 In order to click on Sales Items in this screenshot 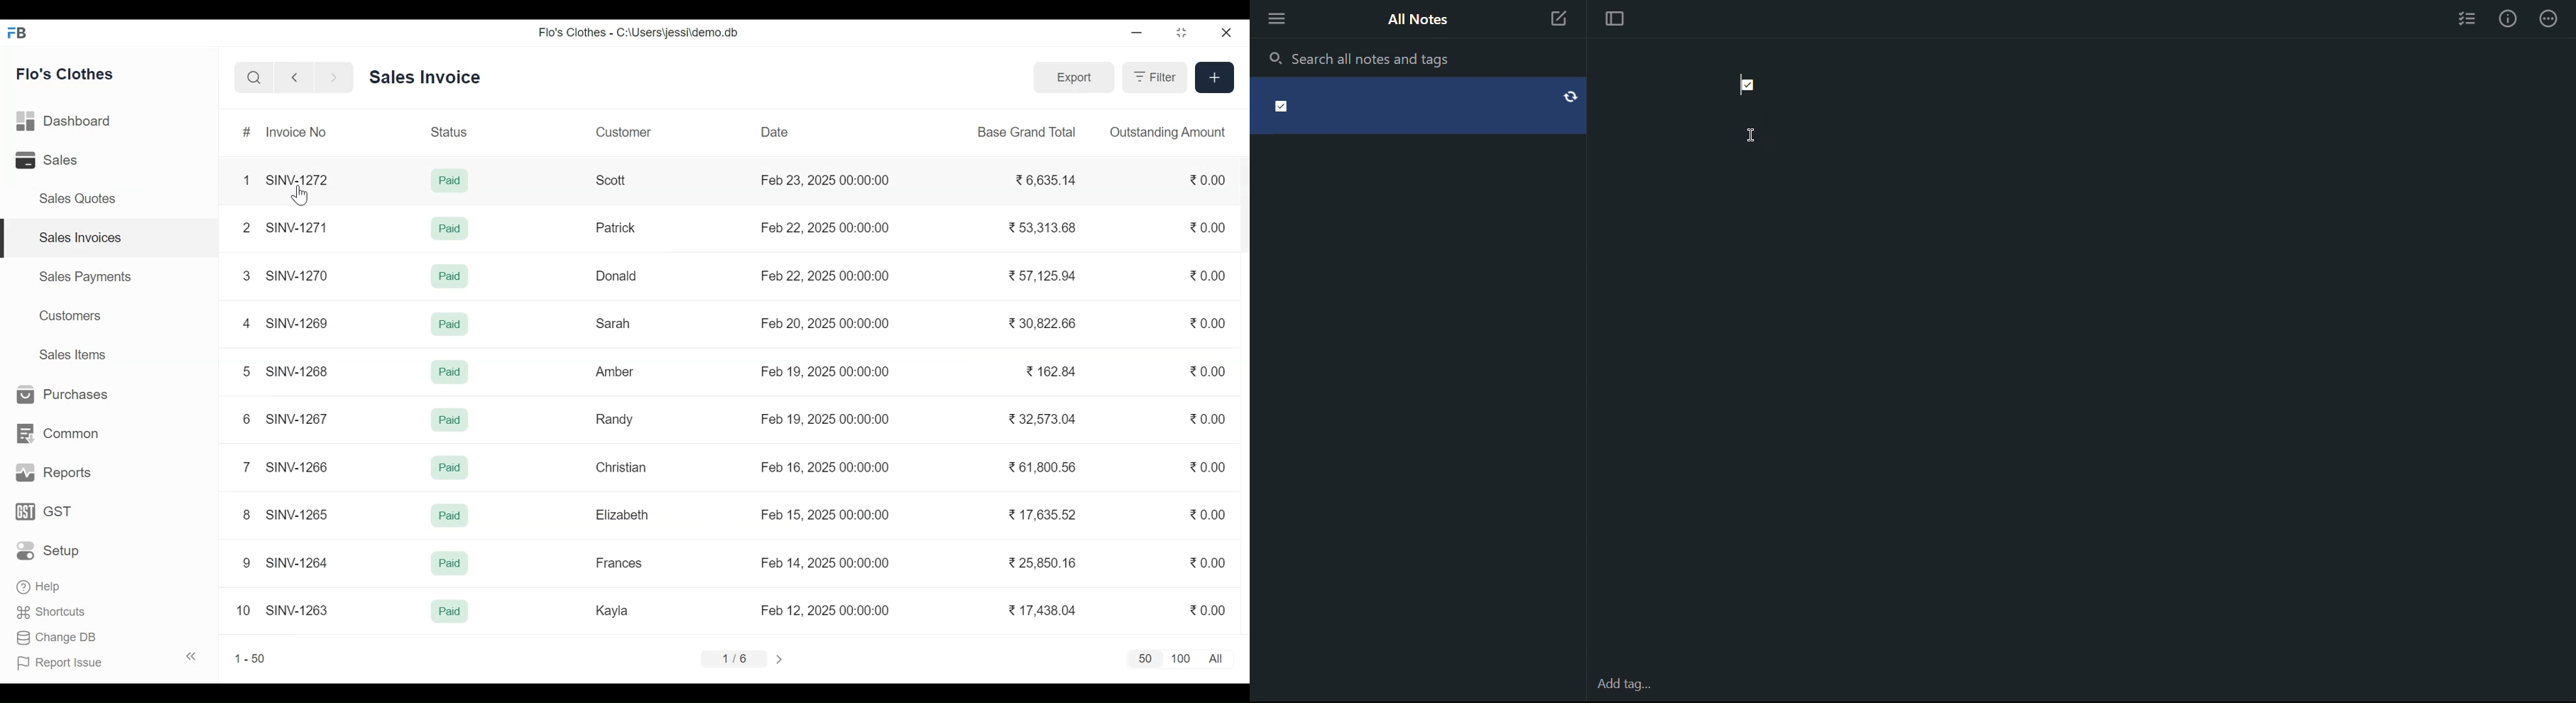, I will do `click(72, 354)`.